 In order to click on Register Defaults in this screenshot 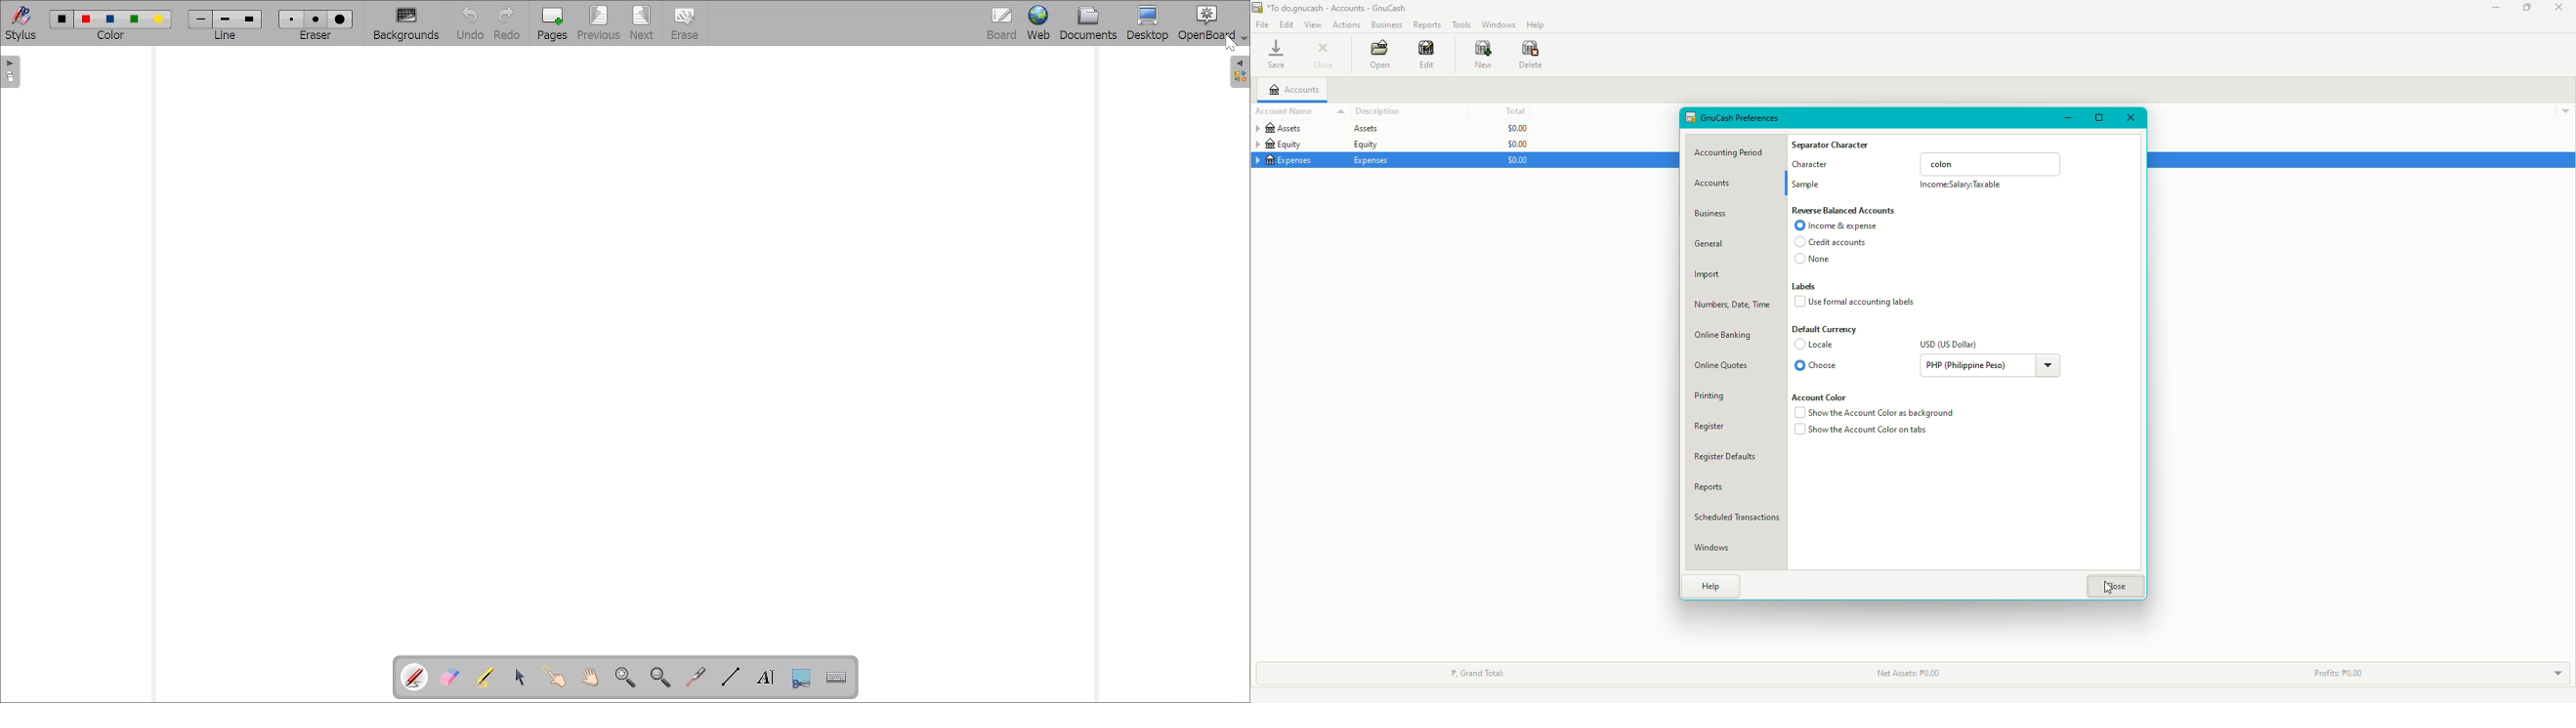, I will do `click(1731, 459)`.